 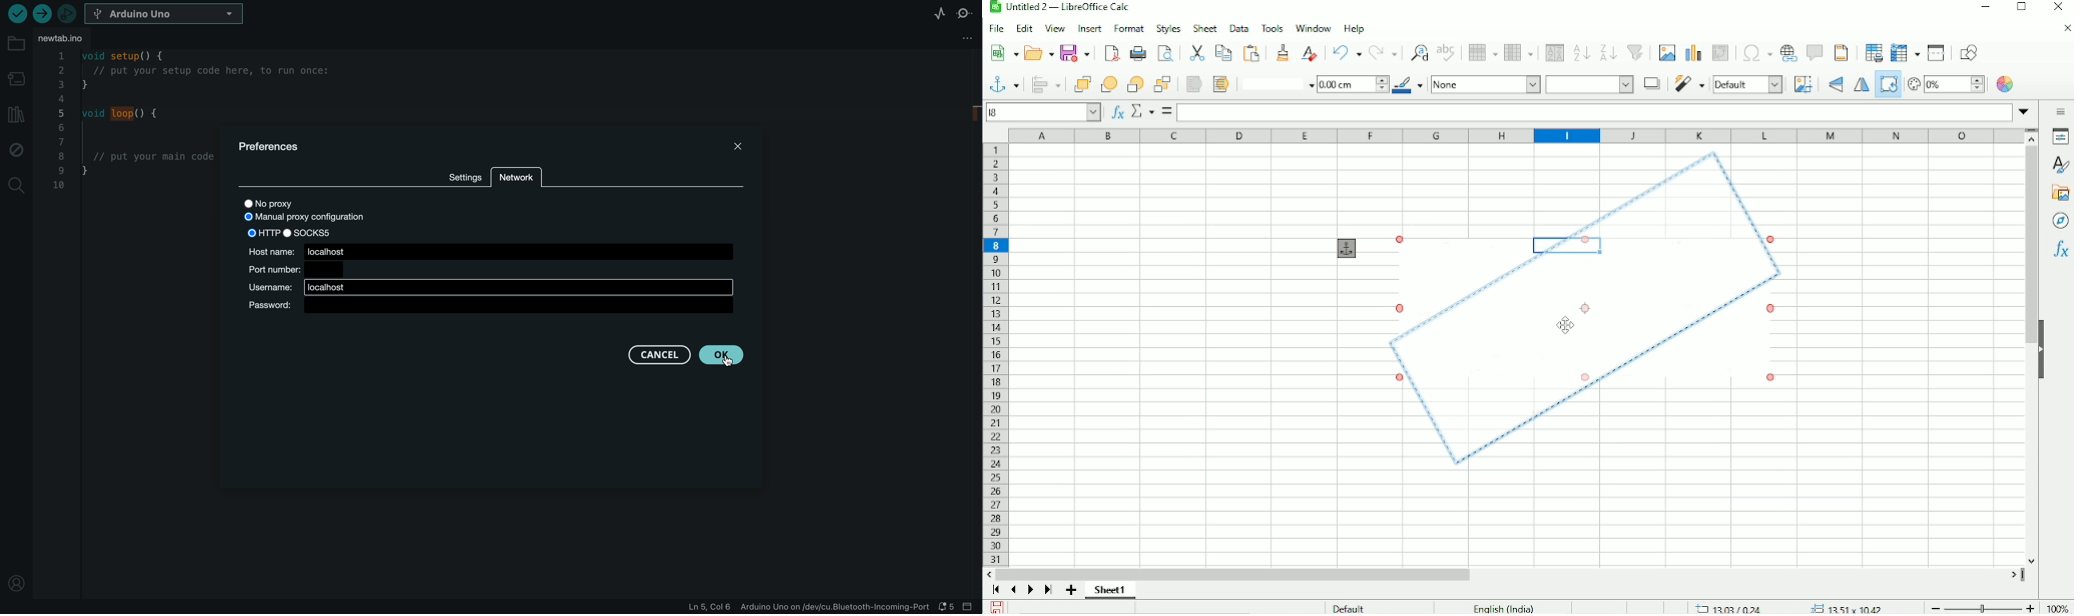 What do you see at coordinates (1749, 85) in the screenshot?
I see `Default` at bounding box center [1749, 85].